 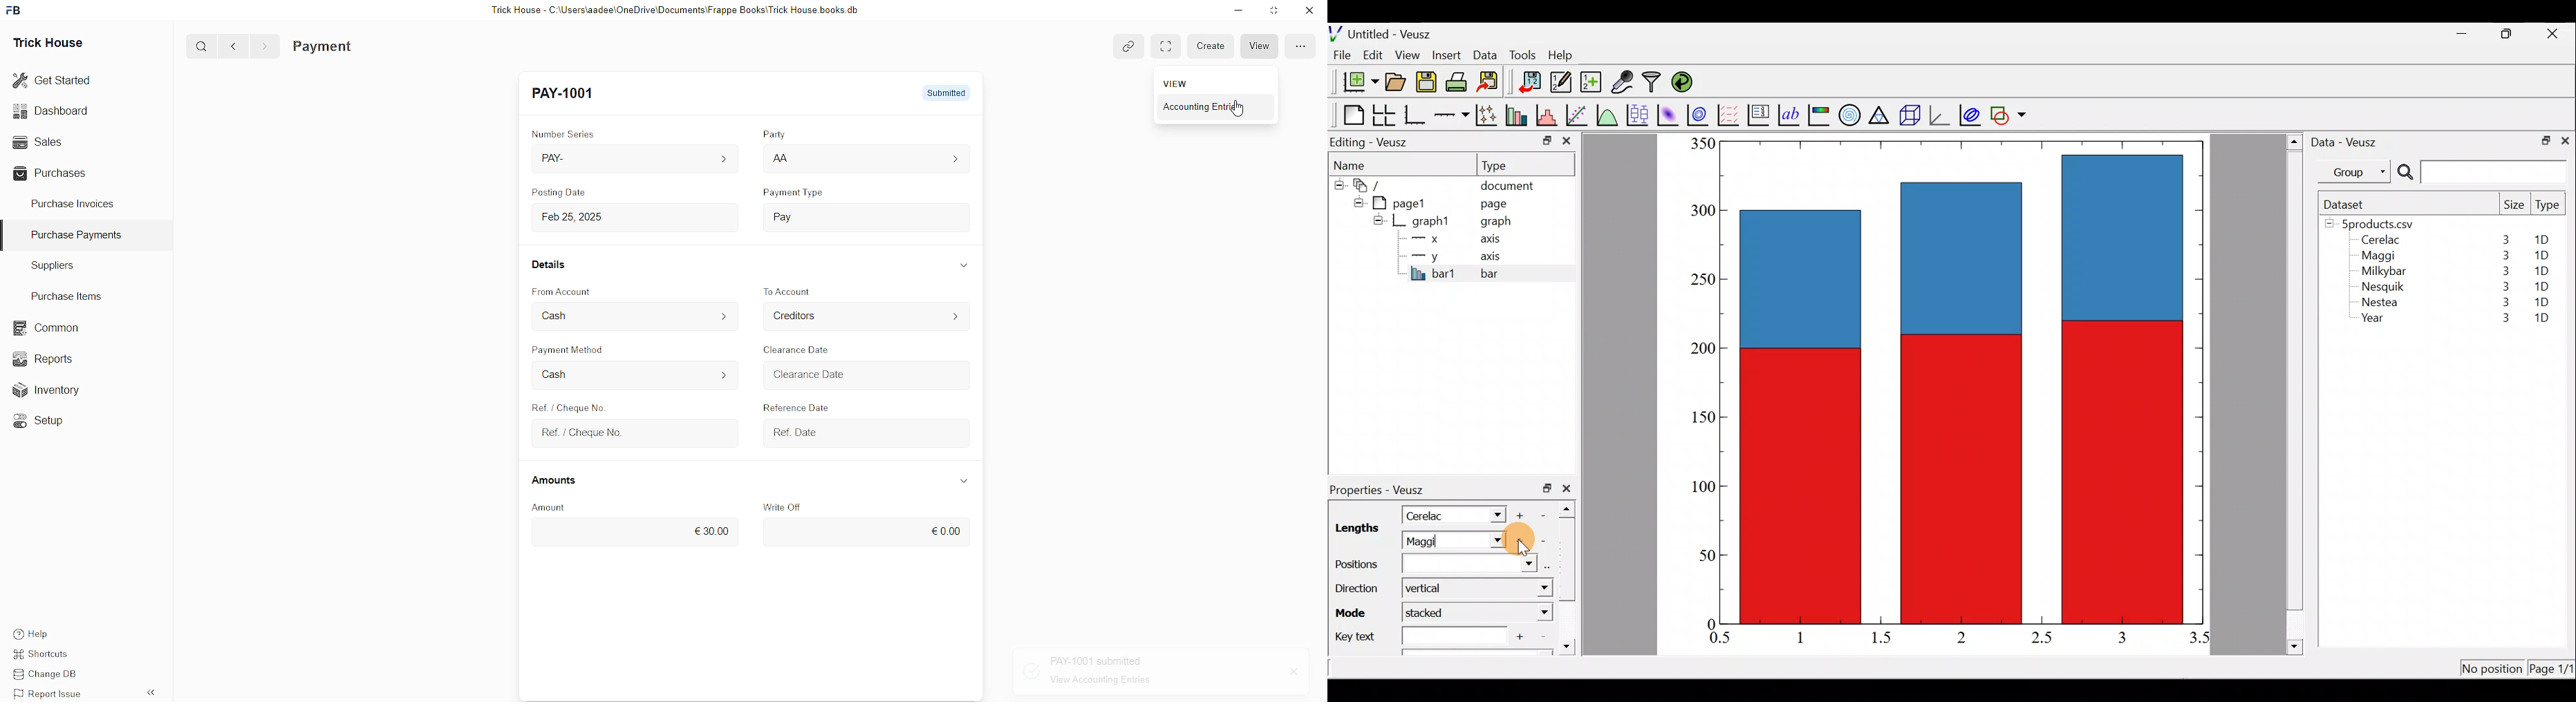 What do you see at coordinates (357, 46) in the screenshot?
I see `Purchase Invoice` at bounding box center [357, 46].